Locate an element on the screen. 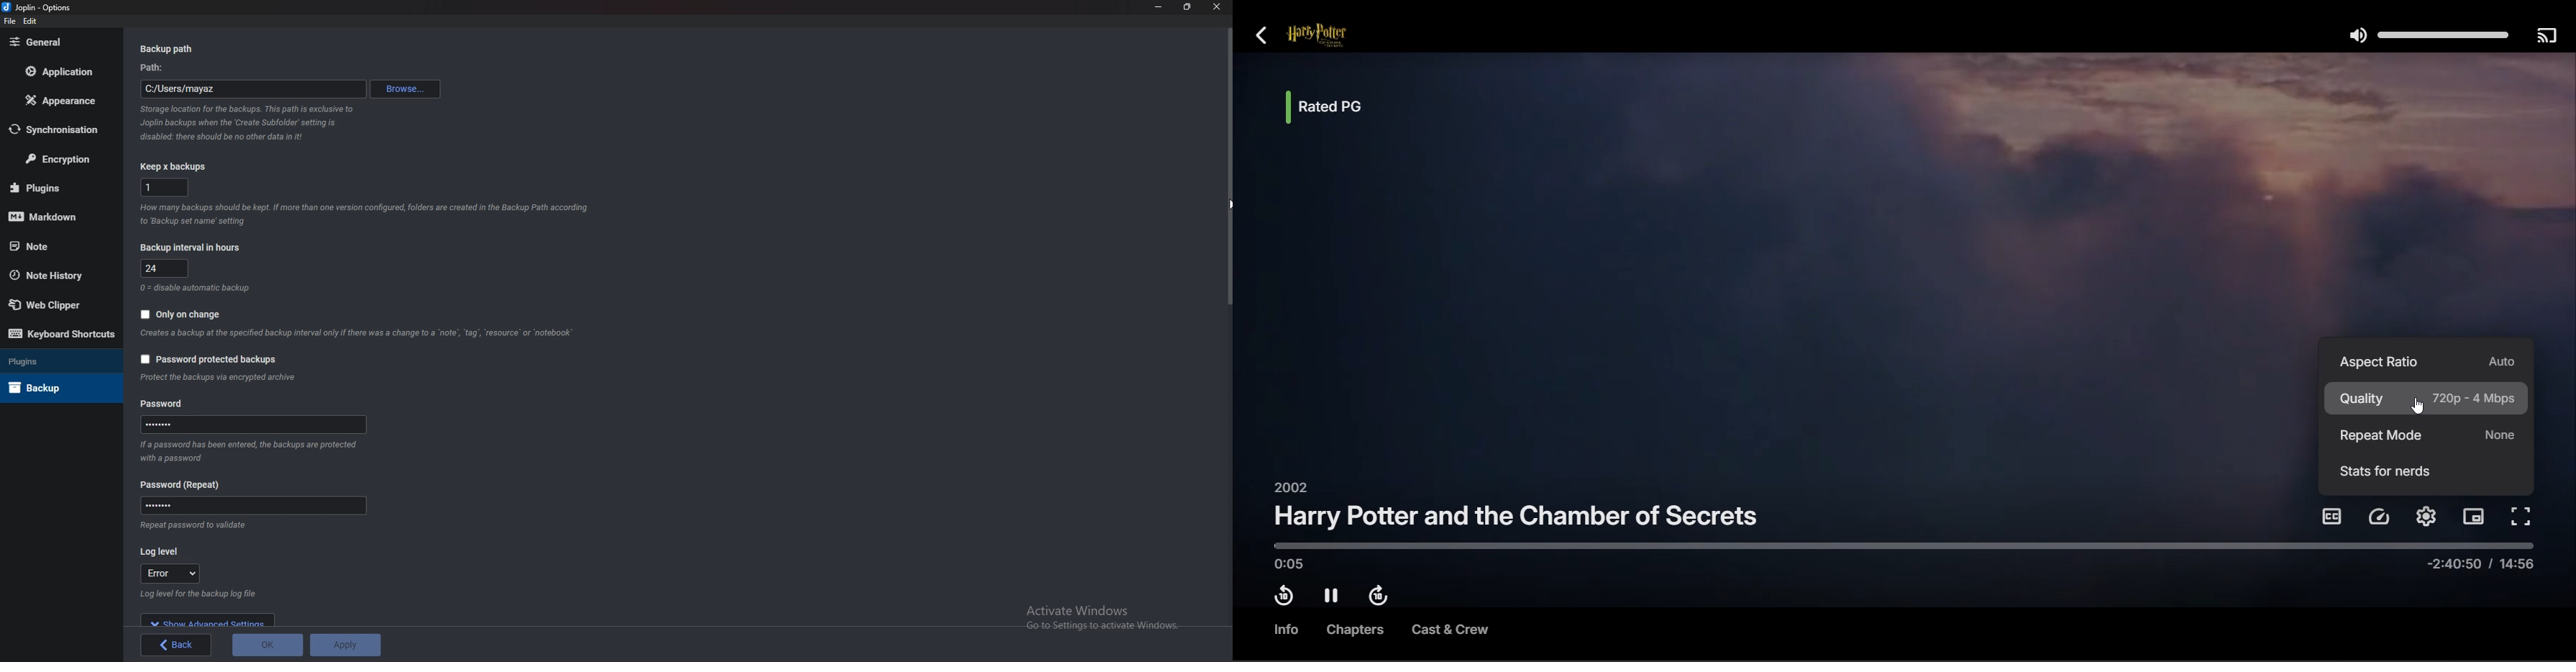 The image size is (2576, 672). Keep X backups is located at coordinates (175, 167).